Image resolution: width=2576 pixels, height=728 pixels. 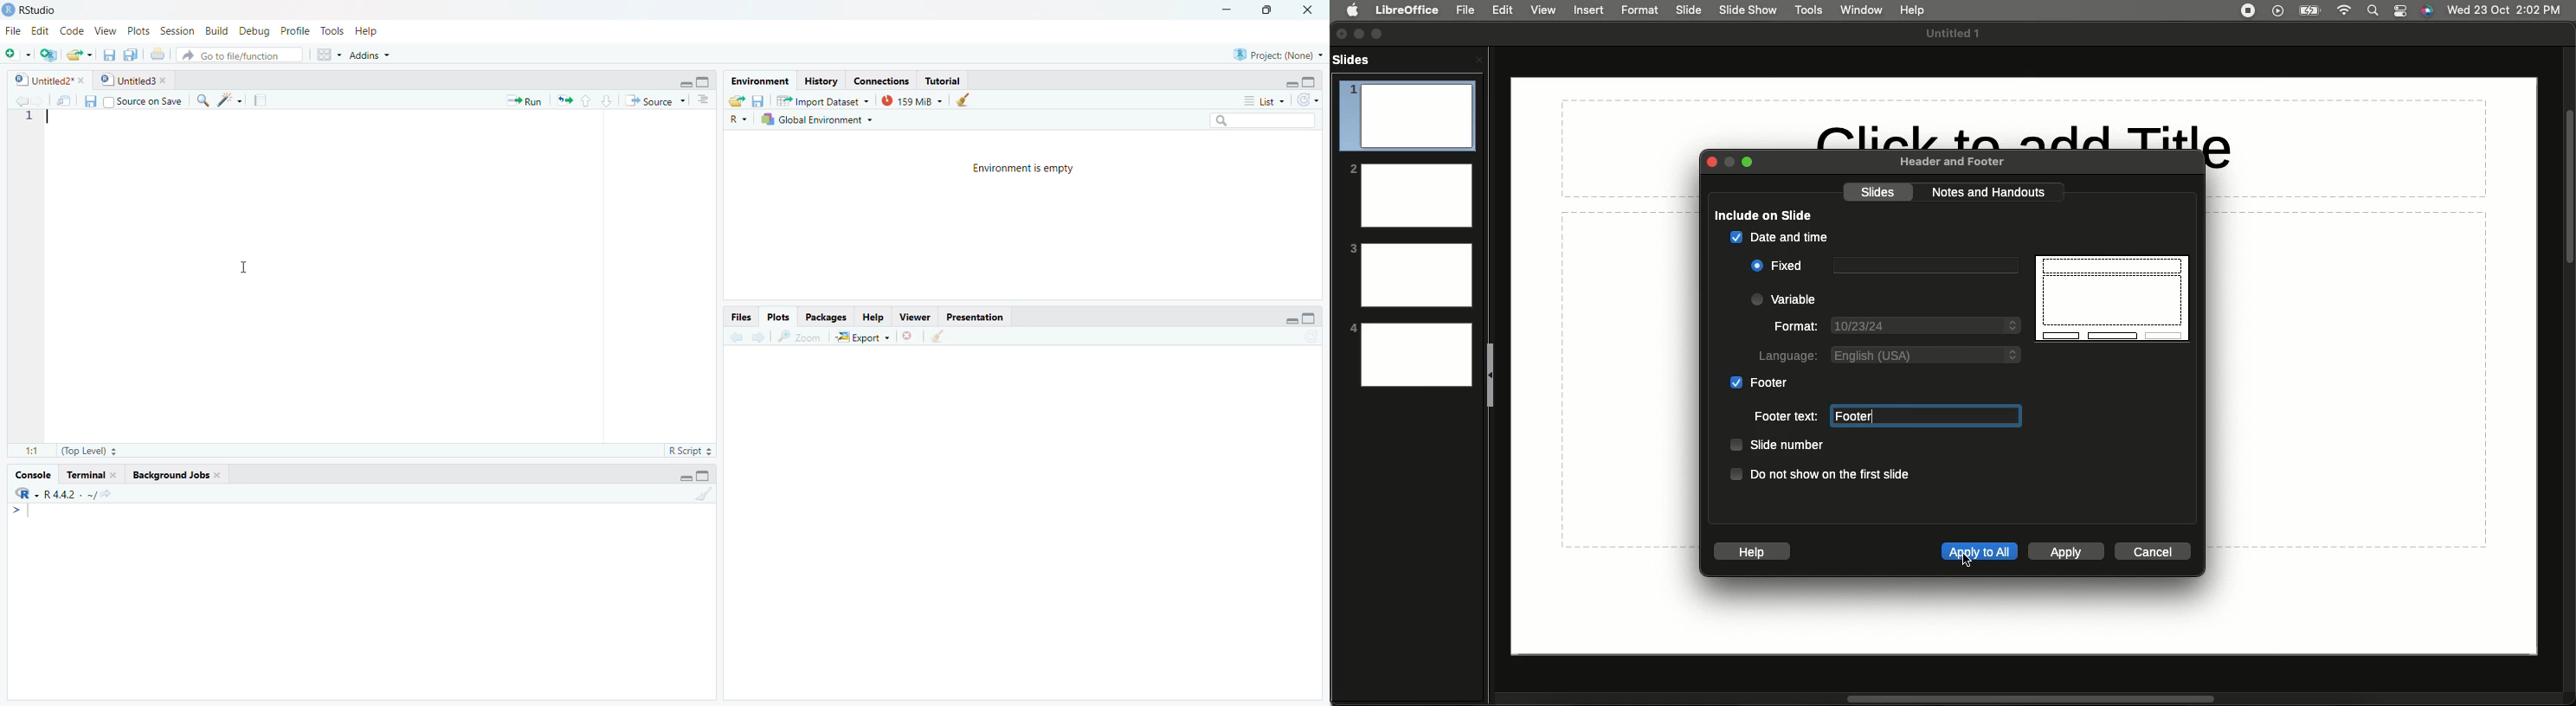 What do you see at coordinates (1309, 82) in the screenshot?
I see `Maximize` at bounding box center [1309, 82].